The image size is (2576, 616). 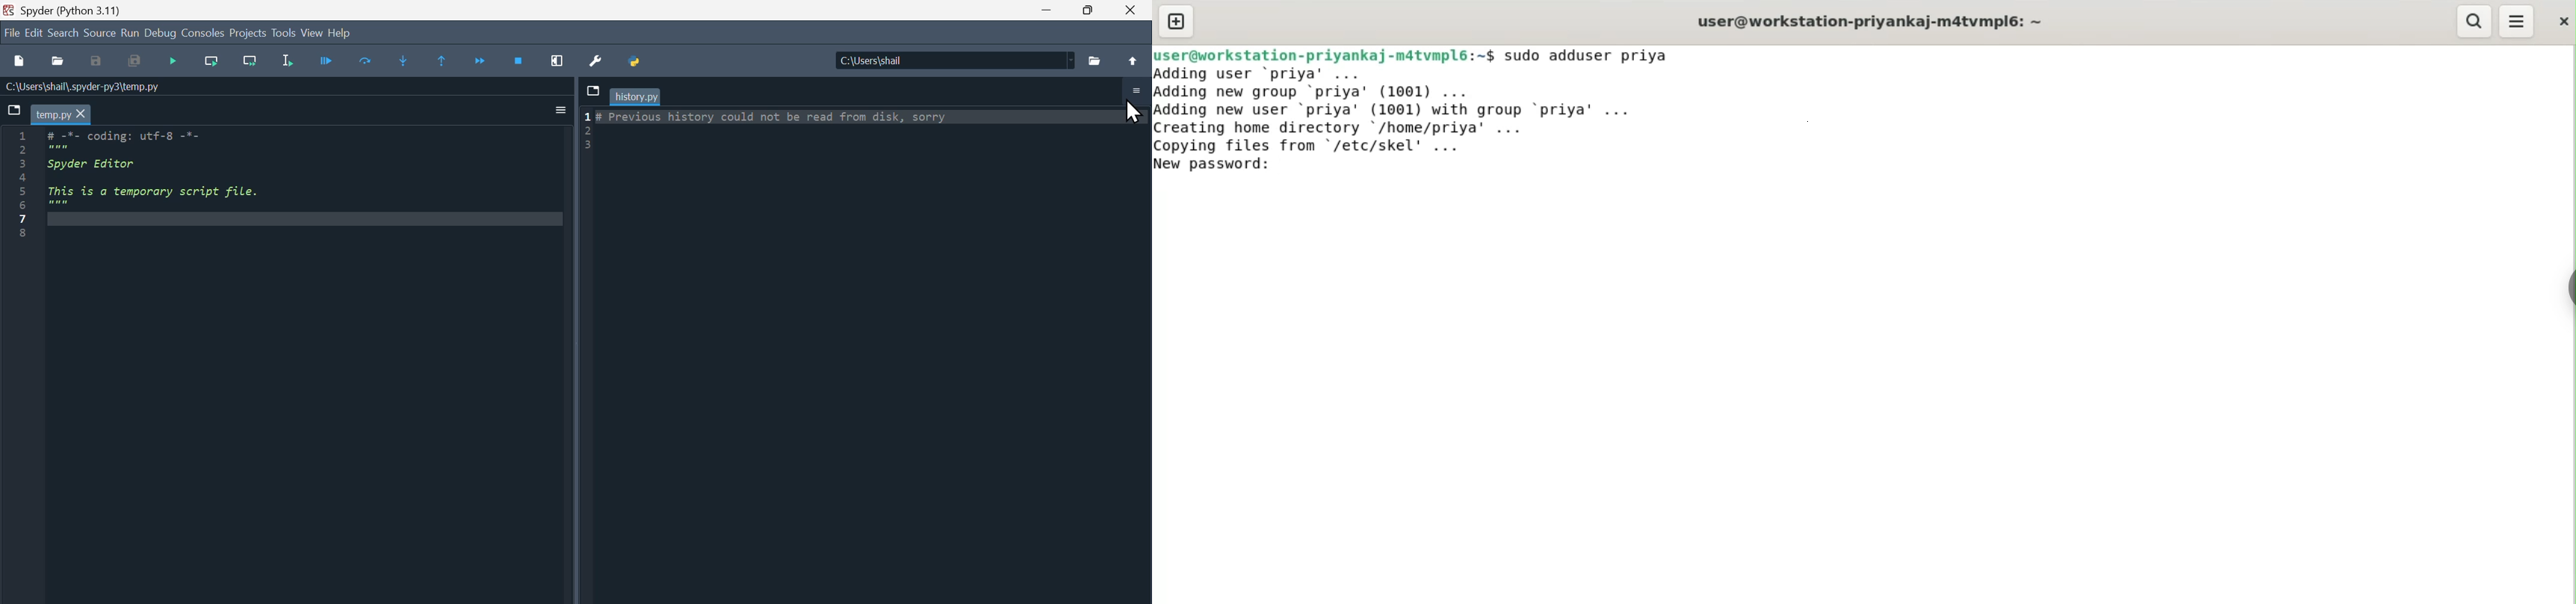 I want to click on sudo adduser priya, so click(x=1597, y=55).